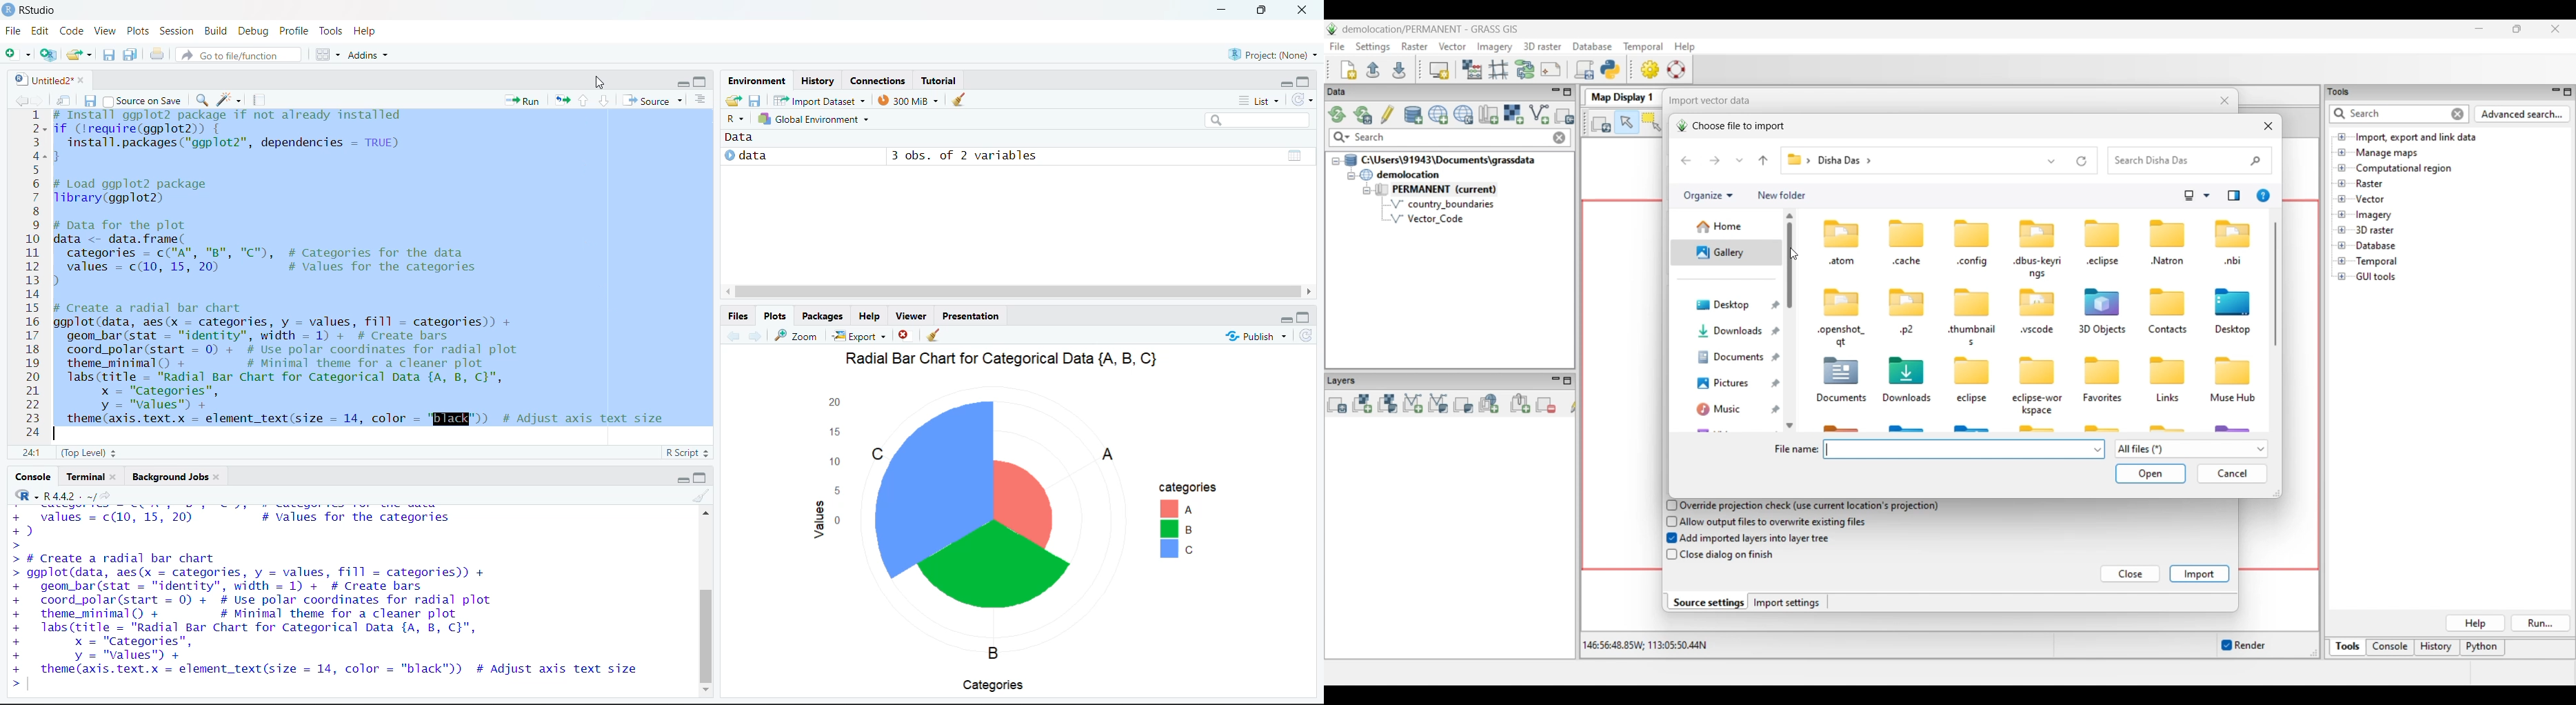 The image size is (2576, 728). What do you see at coordinates (561, 100) in the screenshot?
I see `re run the previous code` at bounding box center [561, 100].